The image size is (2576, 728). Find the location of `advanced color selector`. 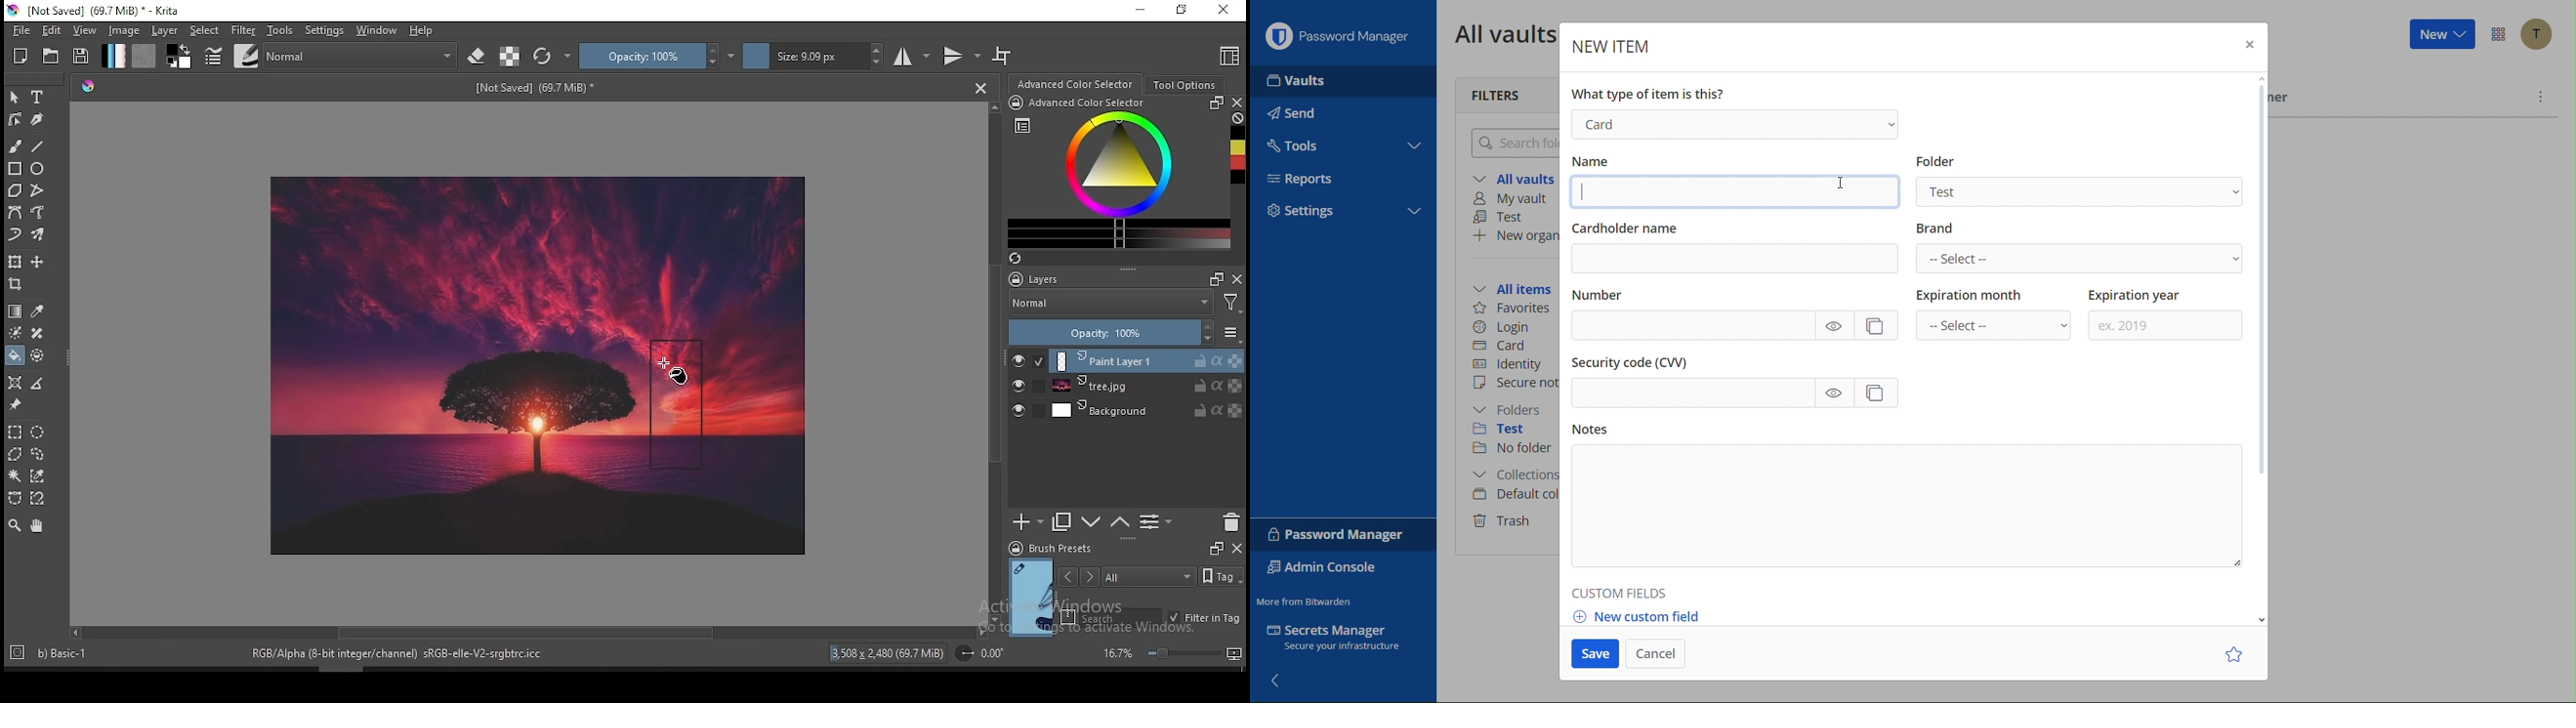

advanced color selector is located at coordinates (1119, 173).